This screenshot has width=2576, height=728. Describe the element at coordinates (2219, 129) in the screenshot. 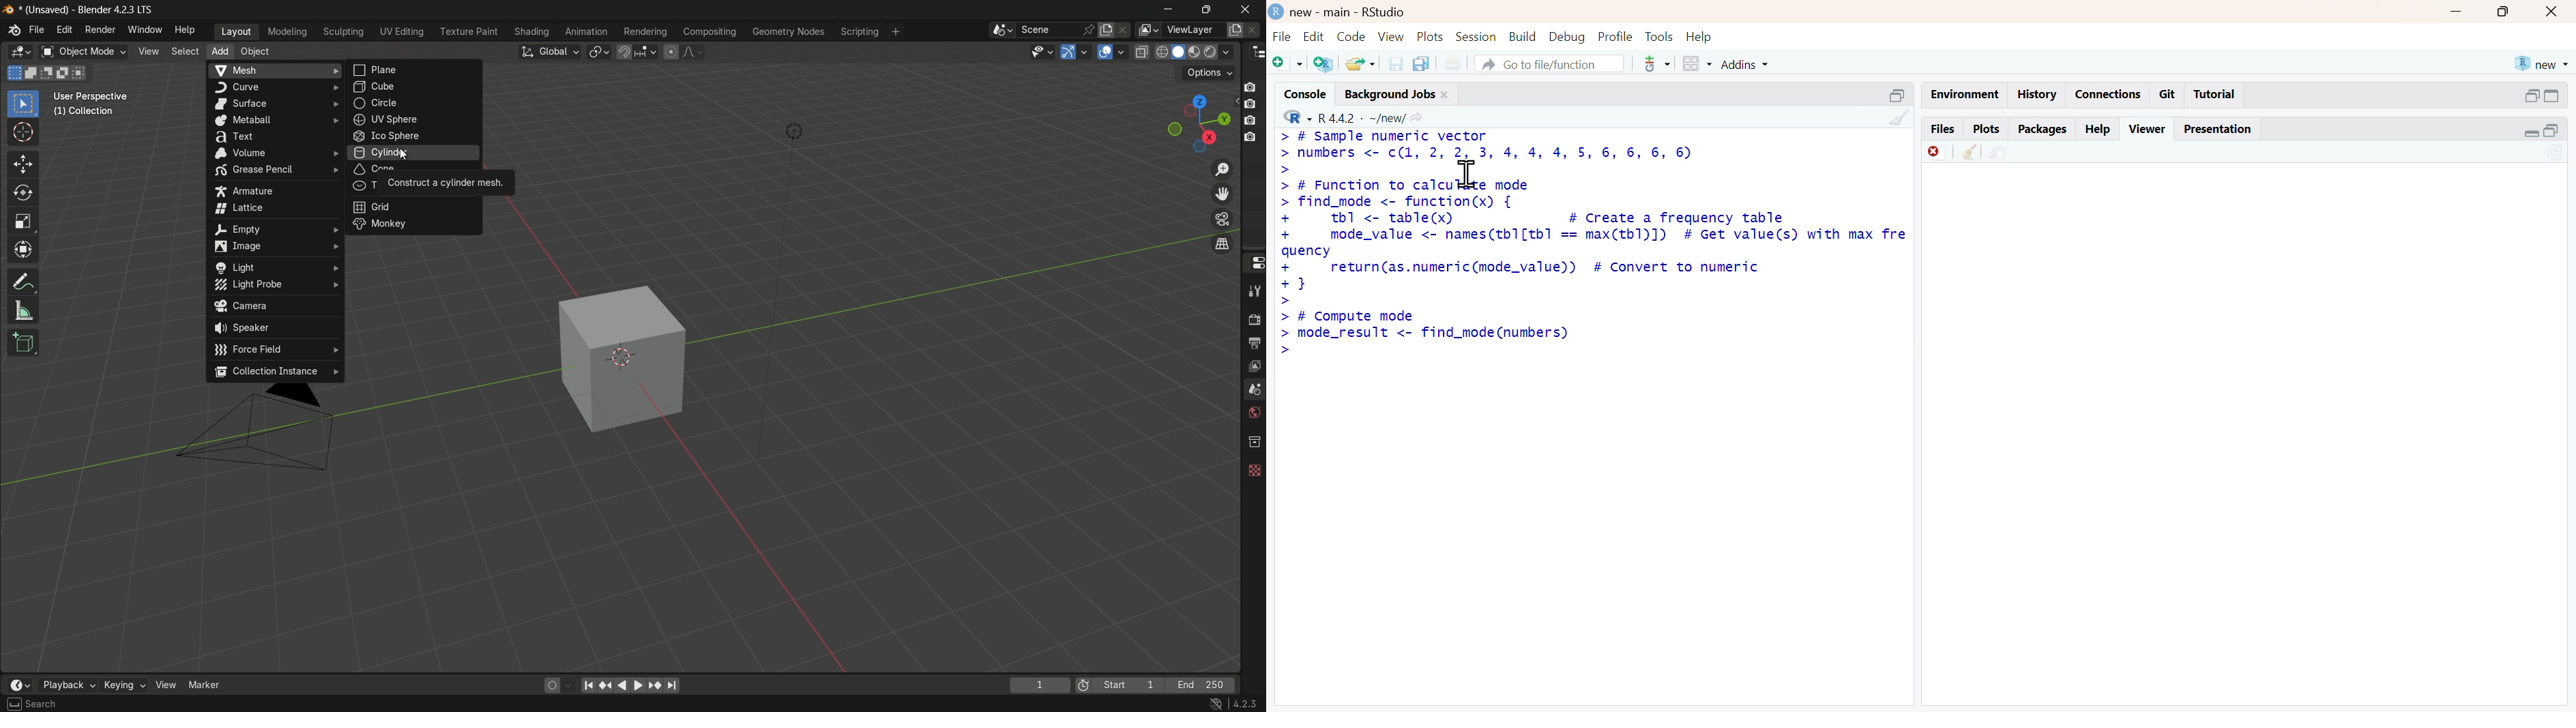

I see `presentation` at that location.